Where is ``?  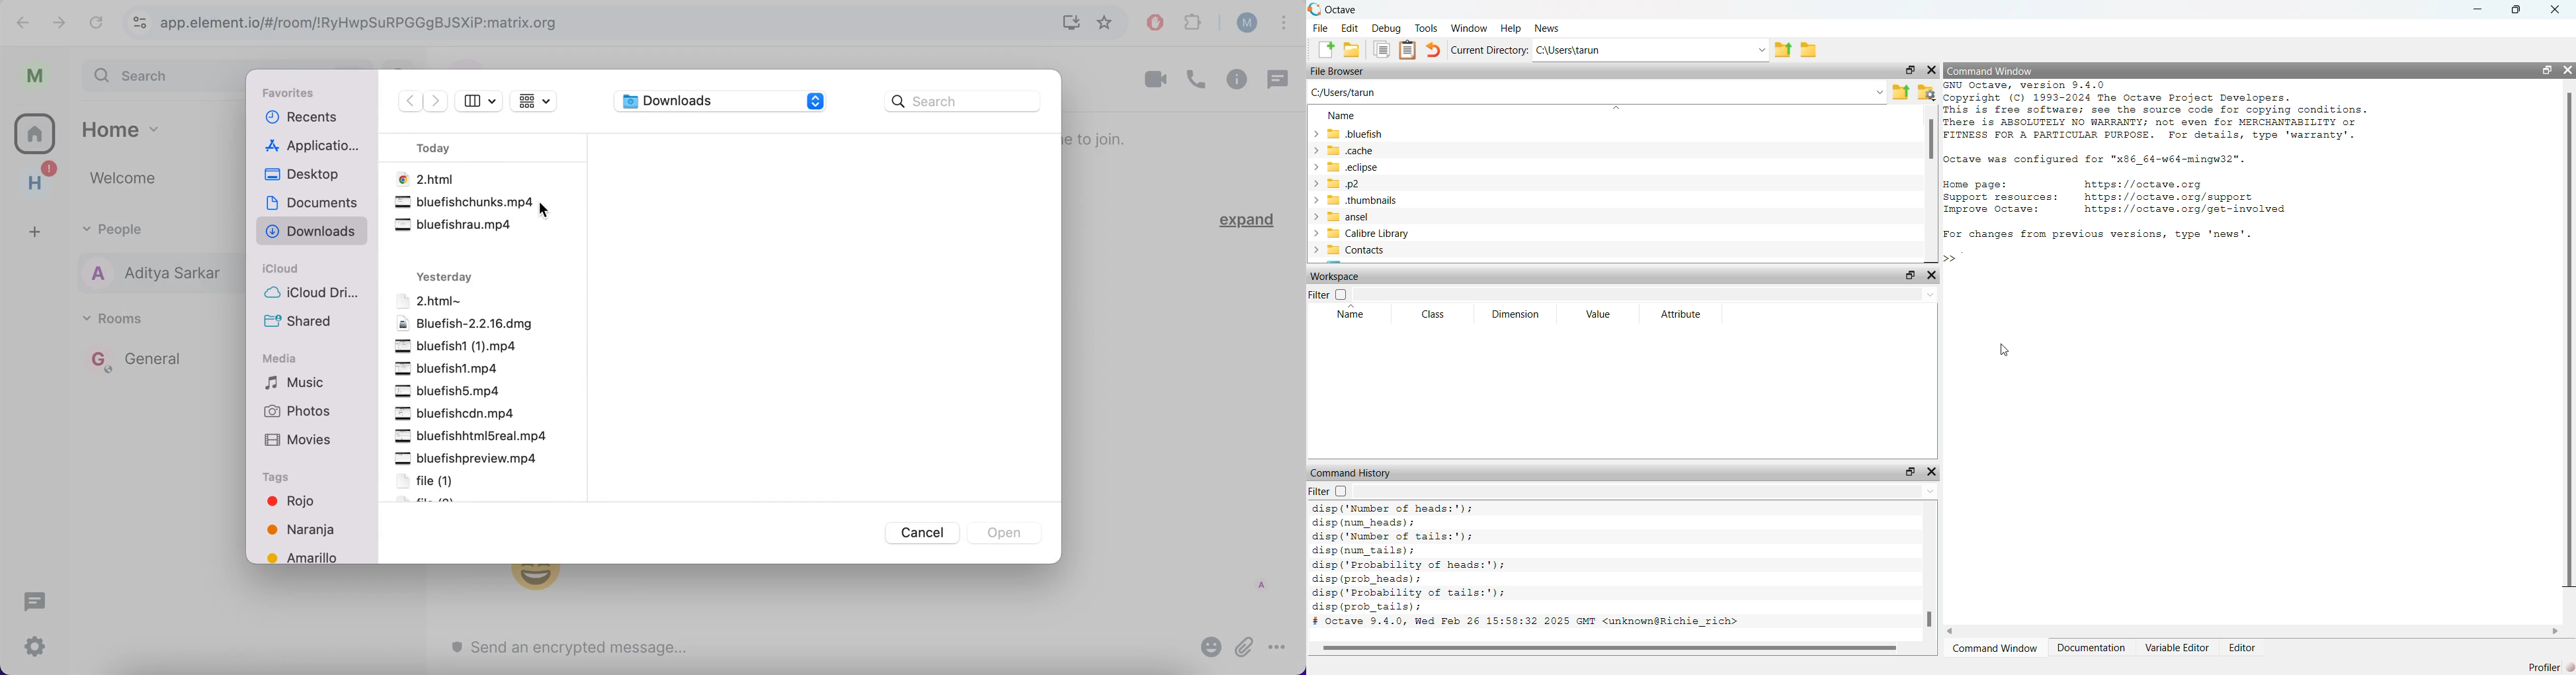  is located at coordinates (479, 101).